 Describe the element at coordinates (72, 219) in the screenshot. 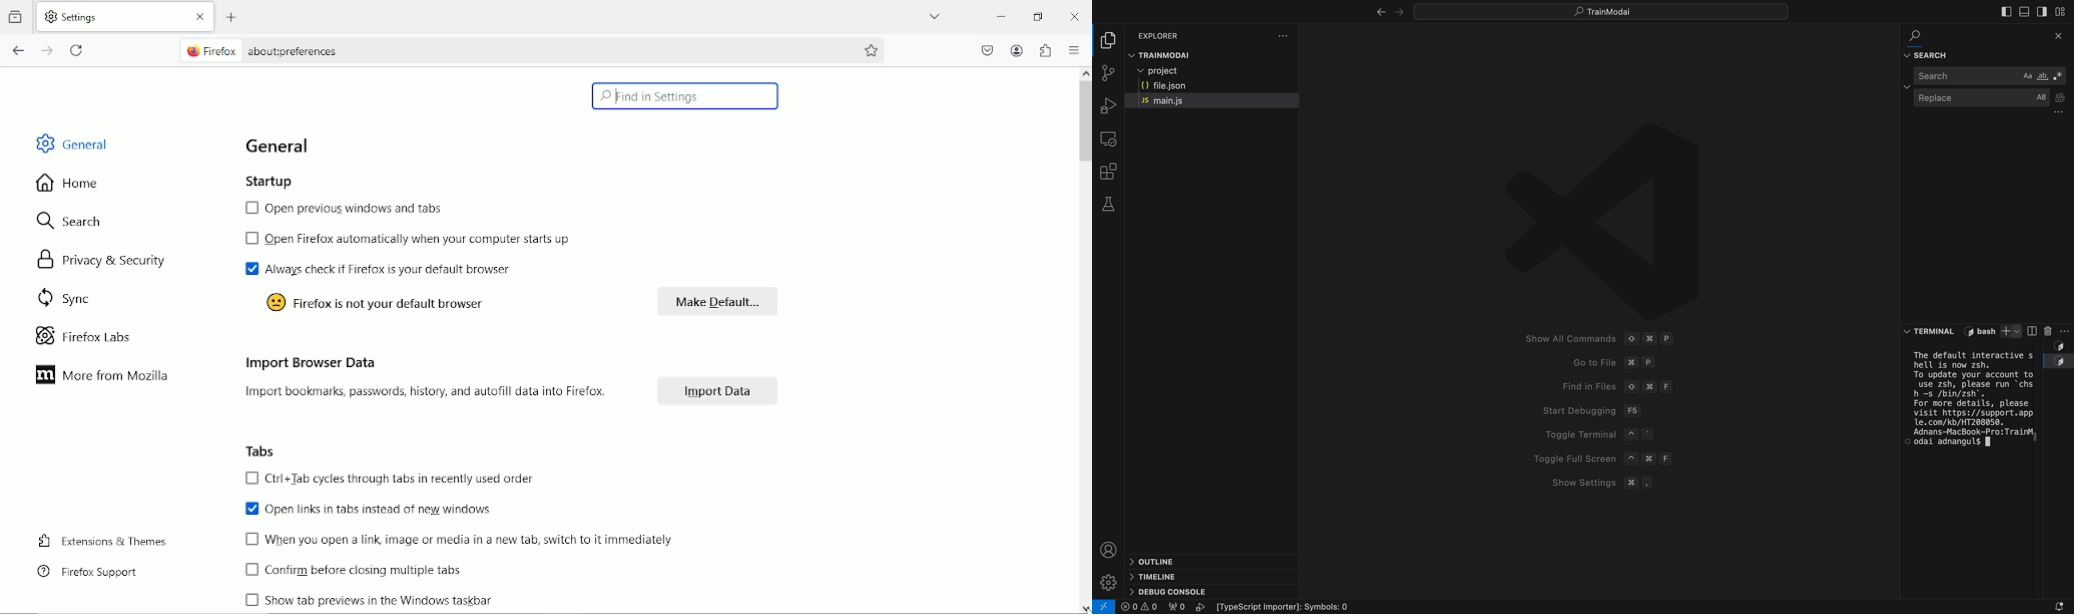

I see `search` at that location.